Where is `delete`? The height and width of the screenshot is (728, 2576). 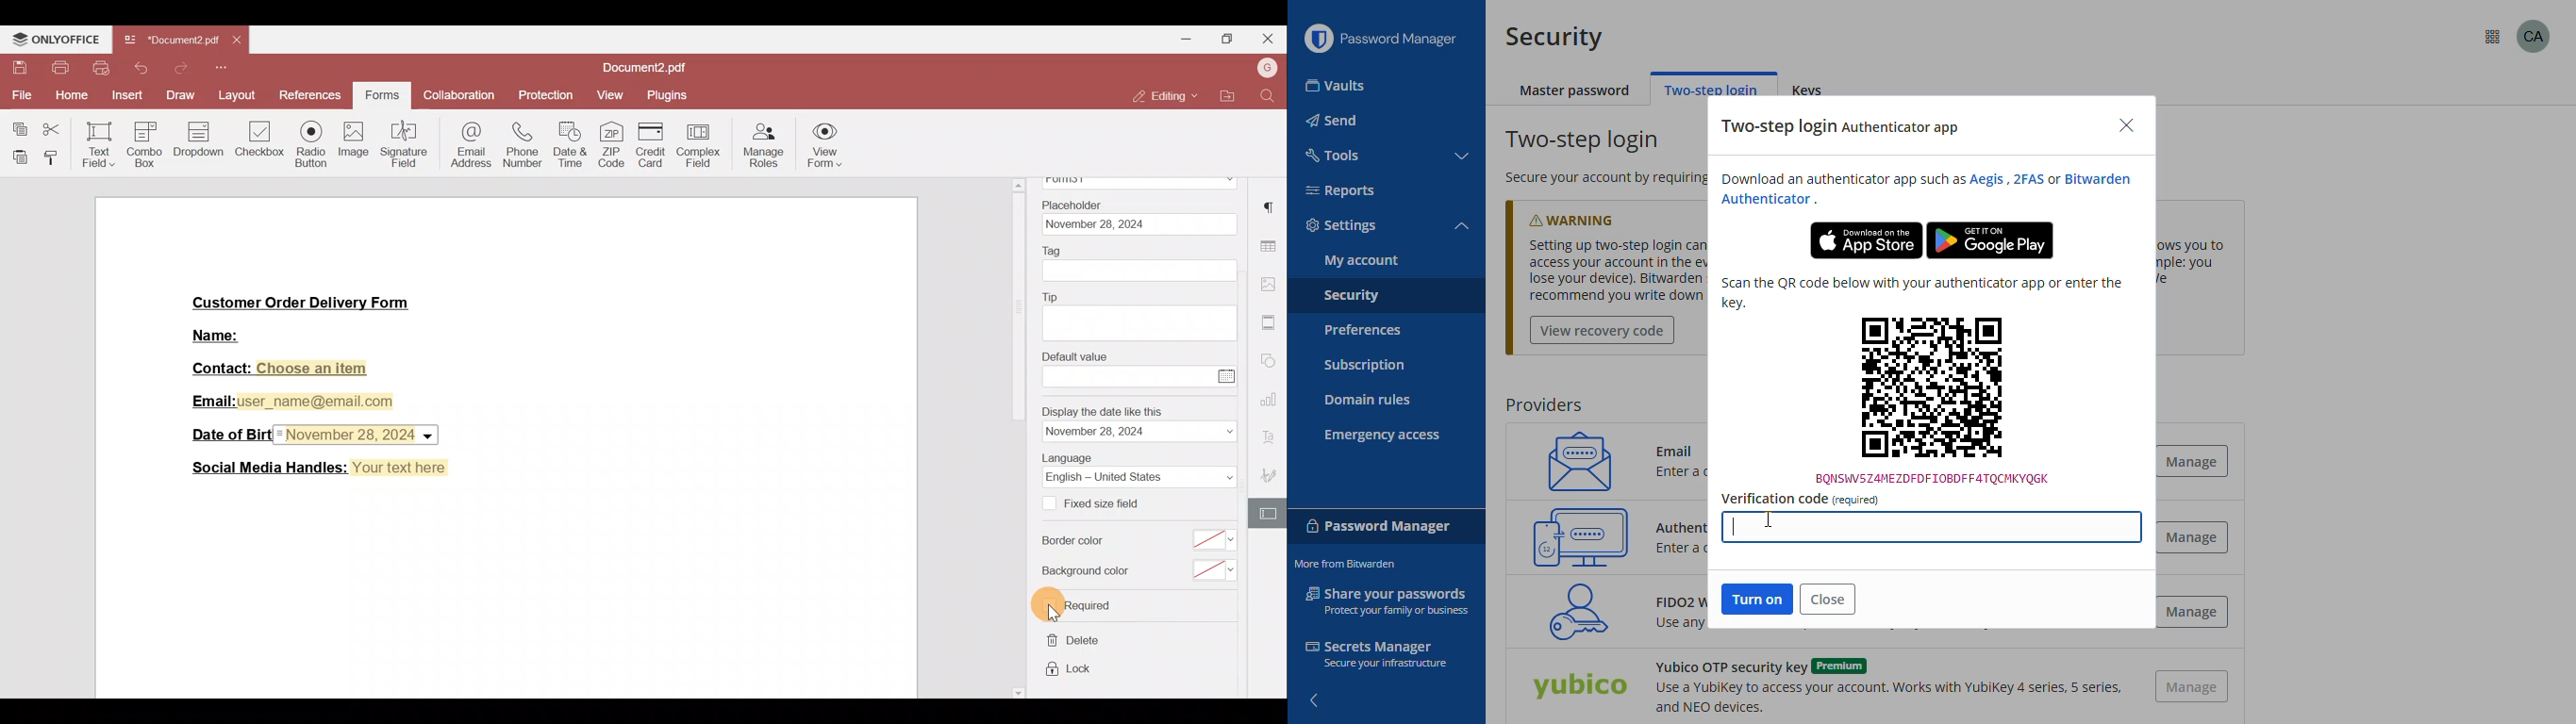
delete is located at coordinates (1076, 641).